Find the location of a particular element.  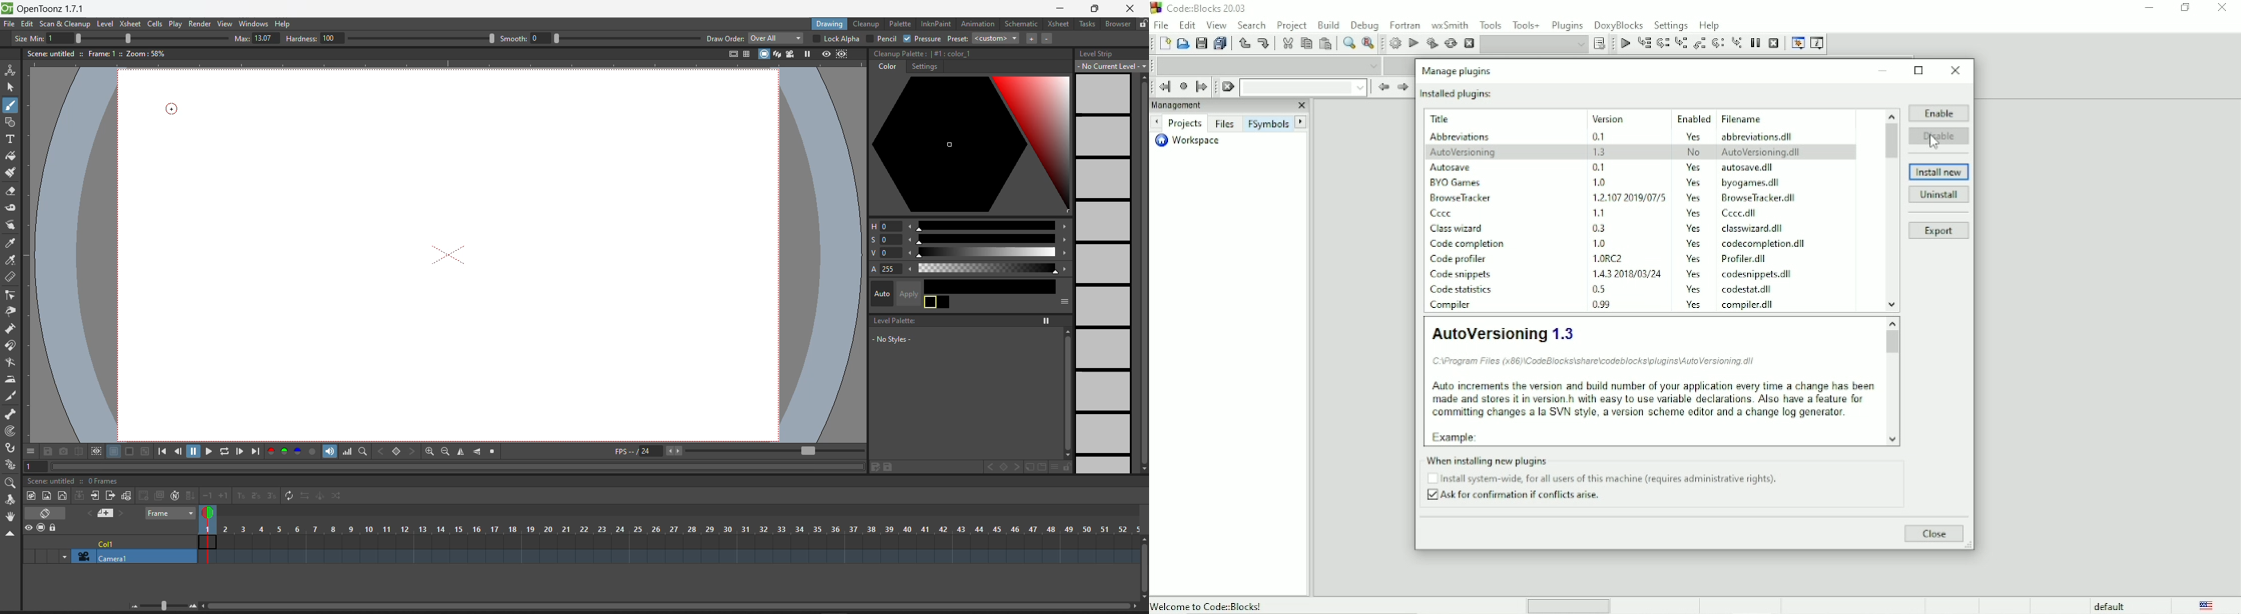

wxSmith is located at coordinates (1451, 24).